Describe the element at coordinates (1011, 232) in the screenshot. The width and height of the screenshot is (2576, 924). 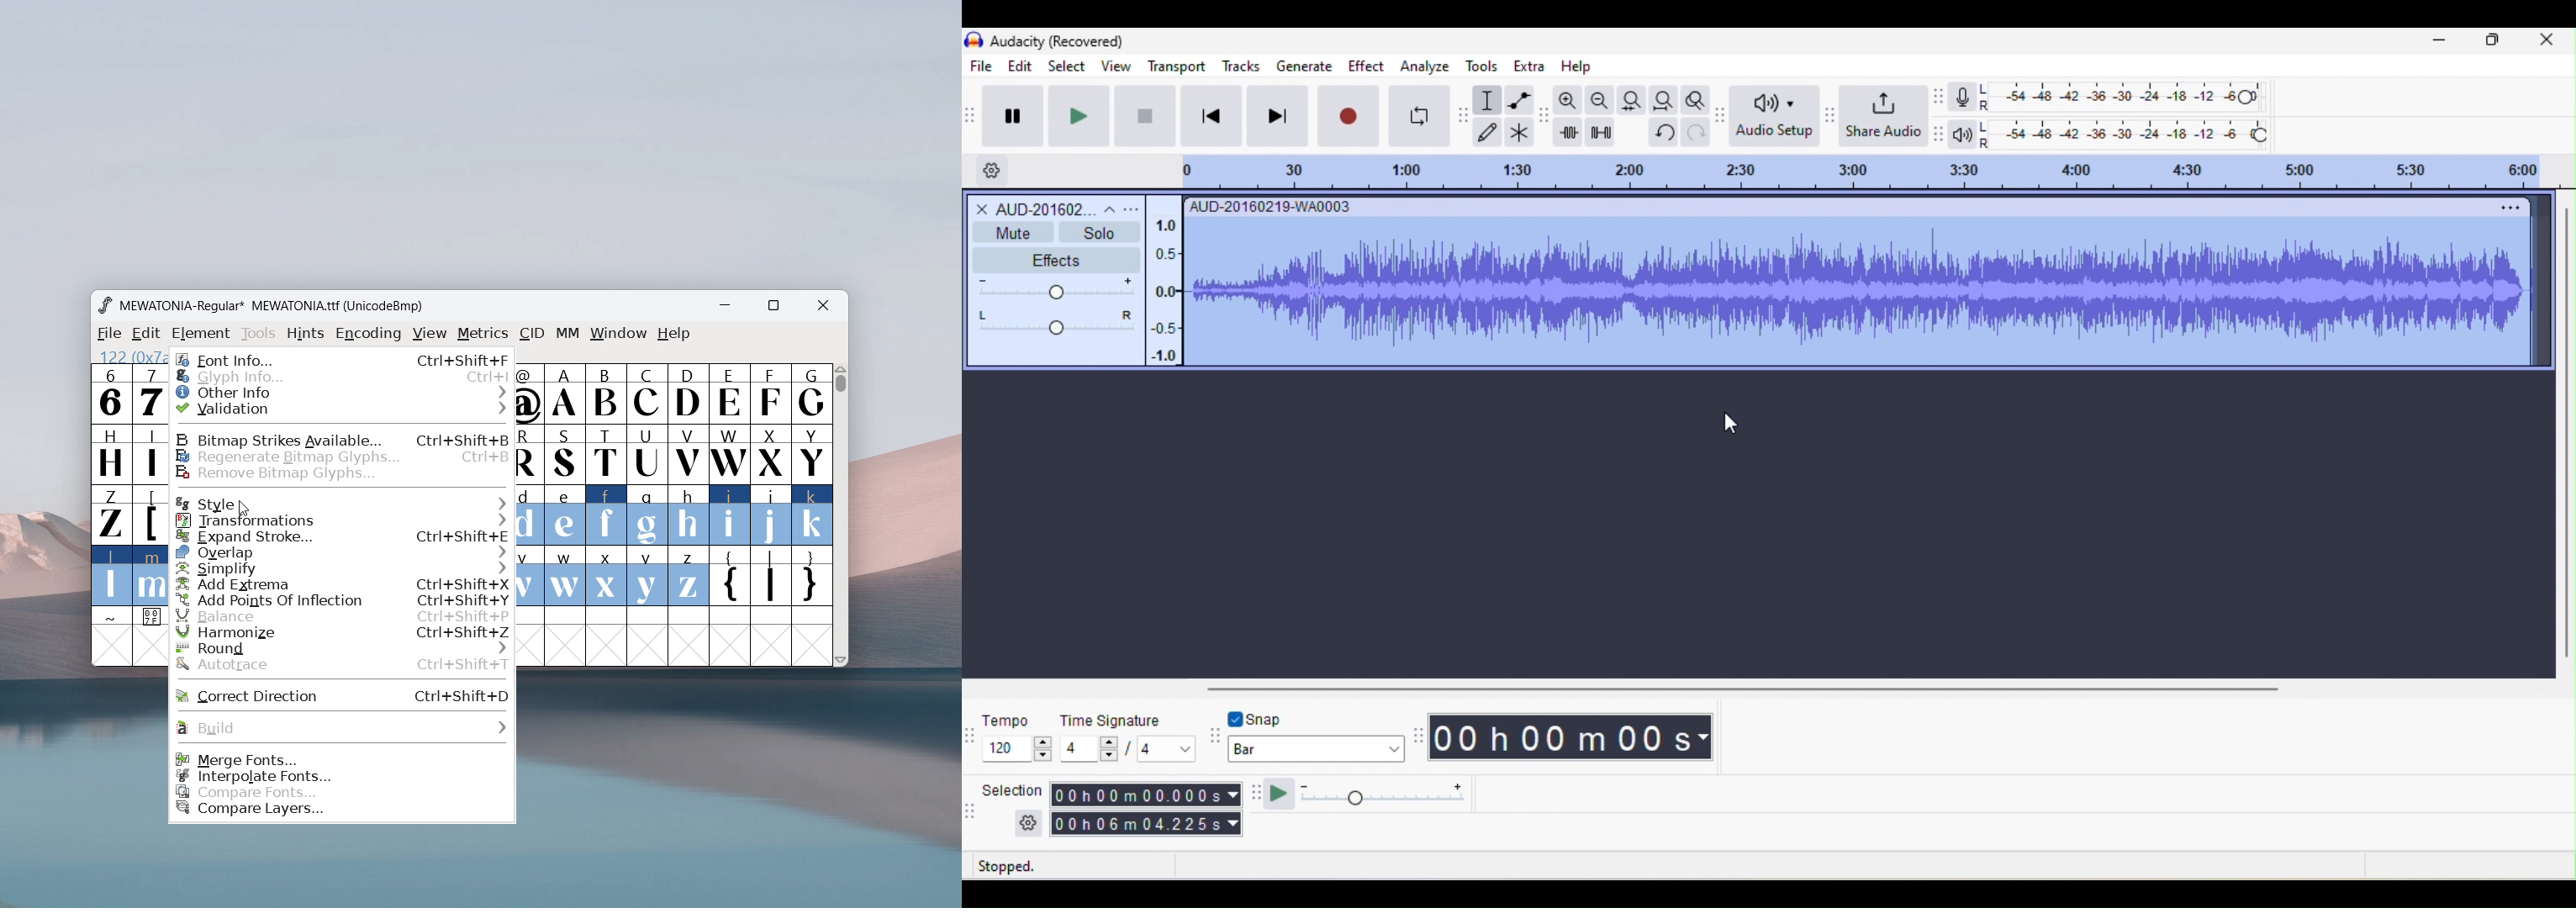
I see `Mute` at that location.